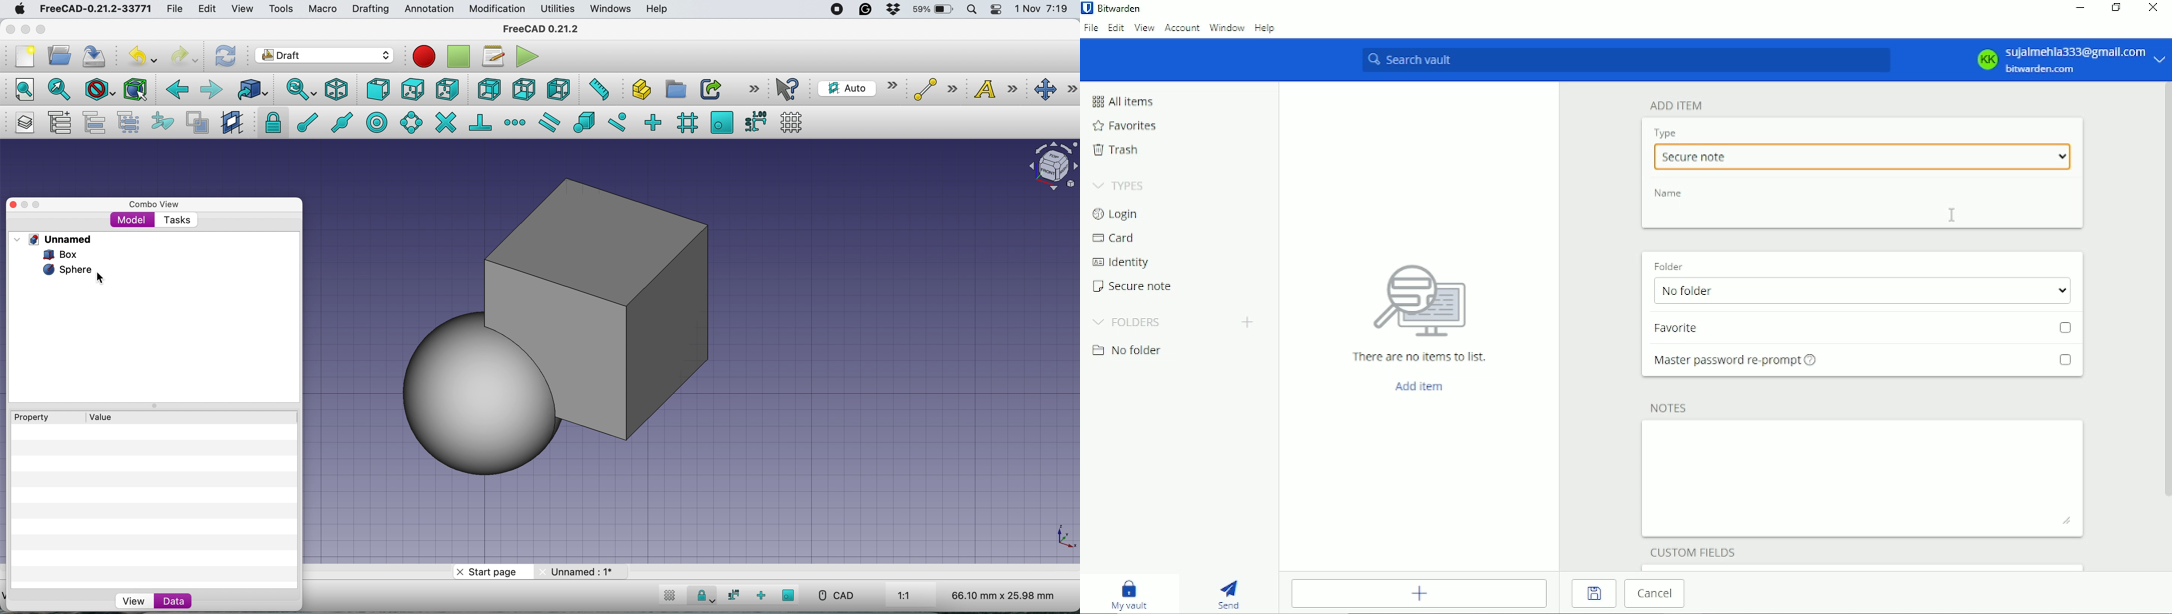 The width and height of the screenshot is (2184, 616). Describe the element at coordinates (1043, 9) in the screenshot. I see `date and time` at that location.